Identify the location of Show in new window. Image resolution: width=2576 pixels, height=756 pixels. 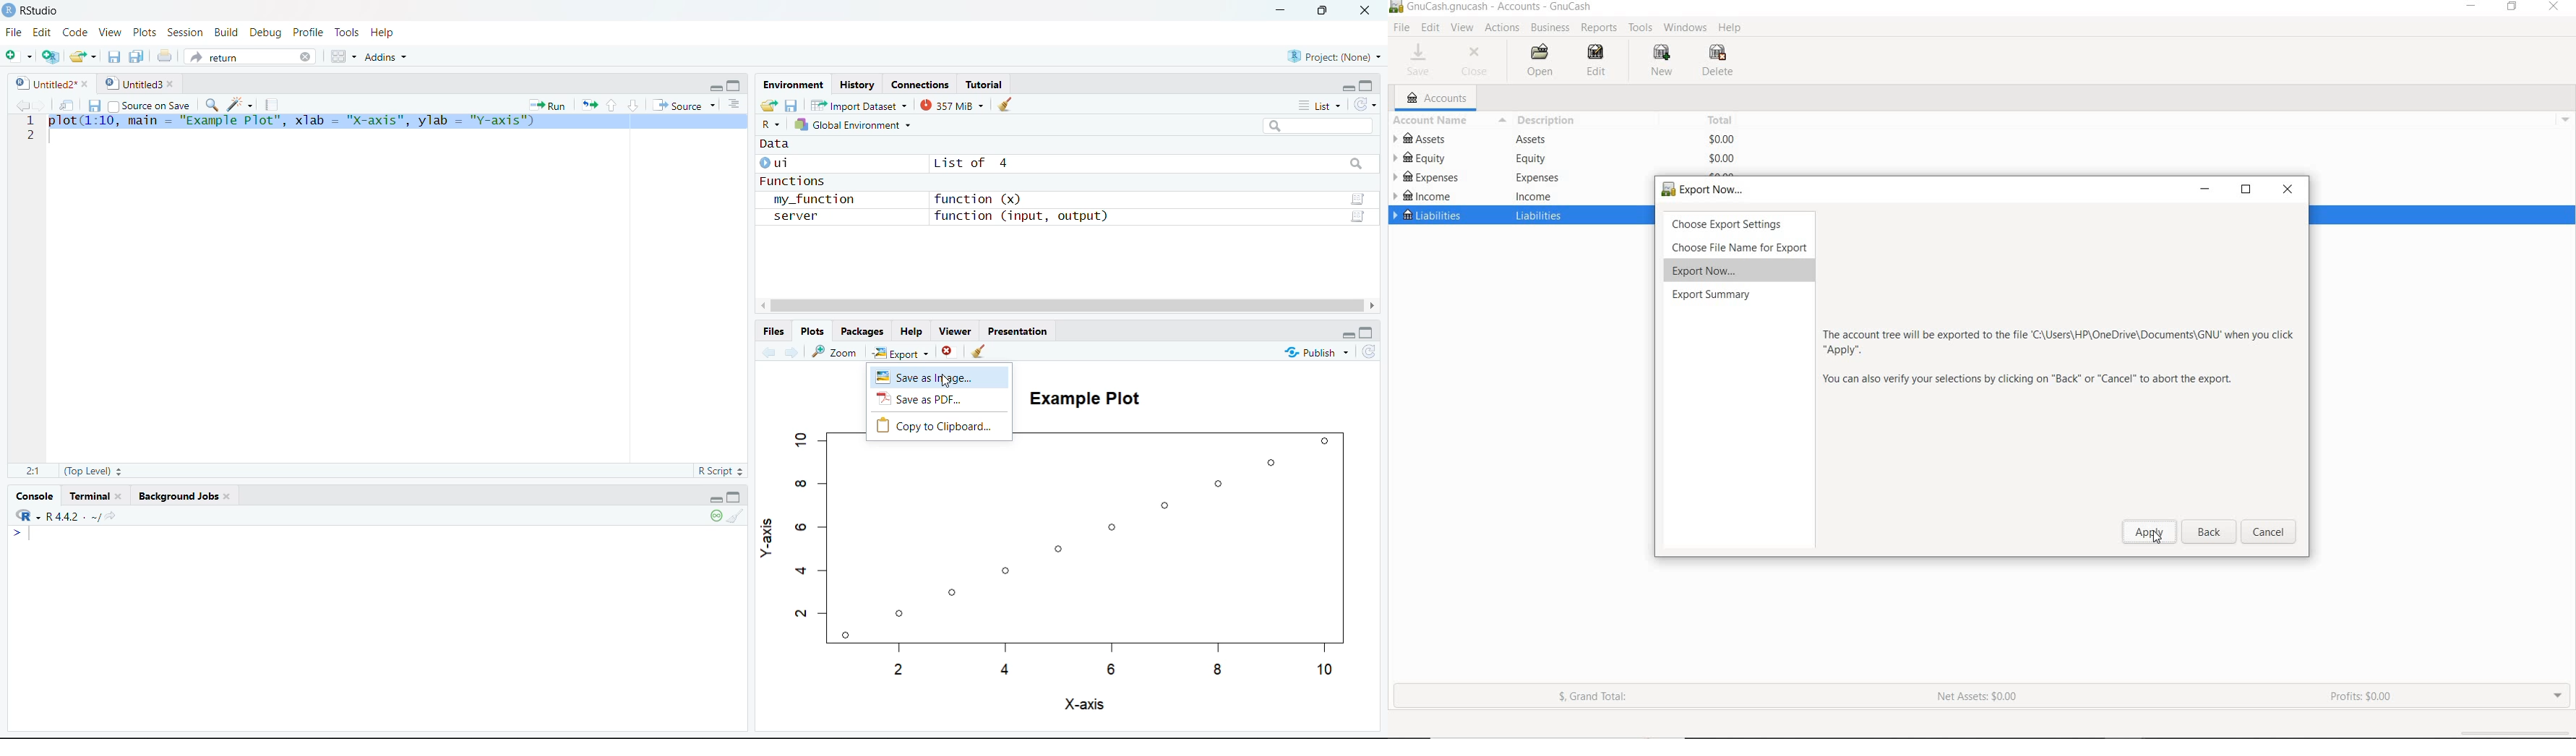
(64, 103).